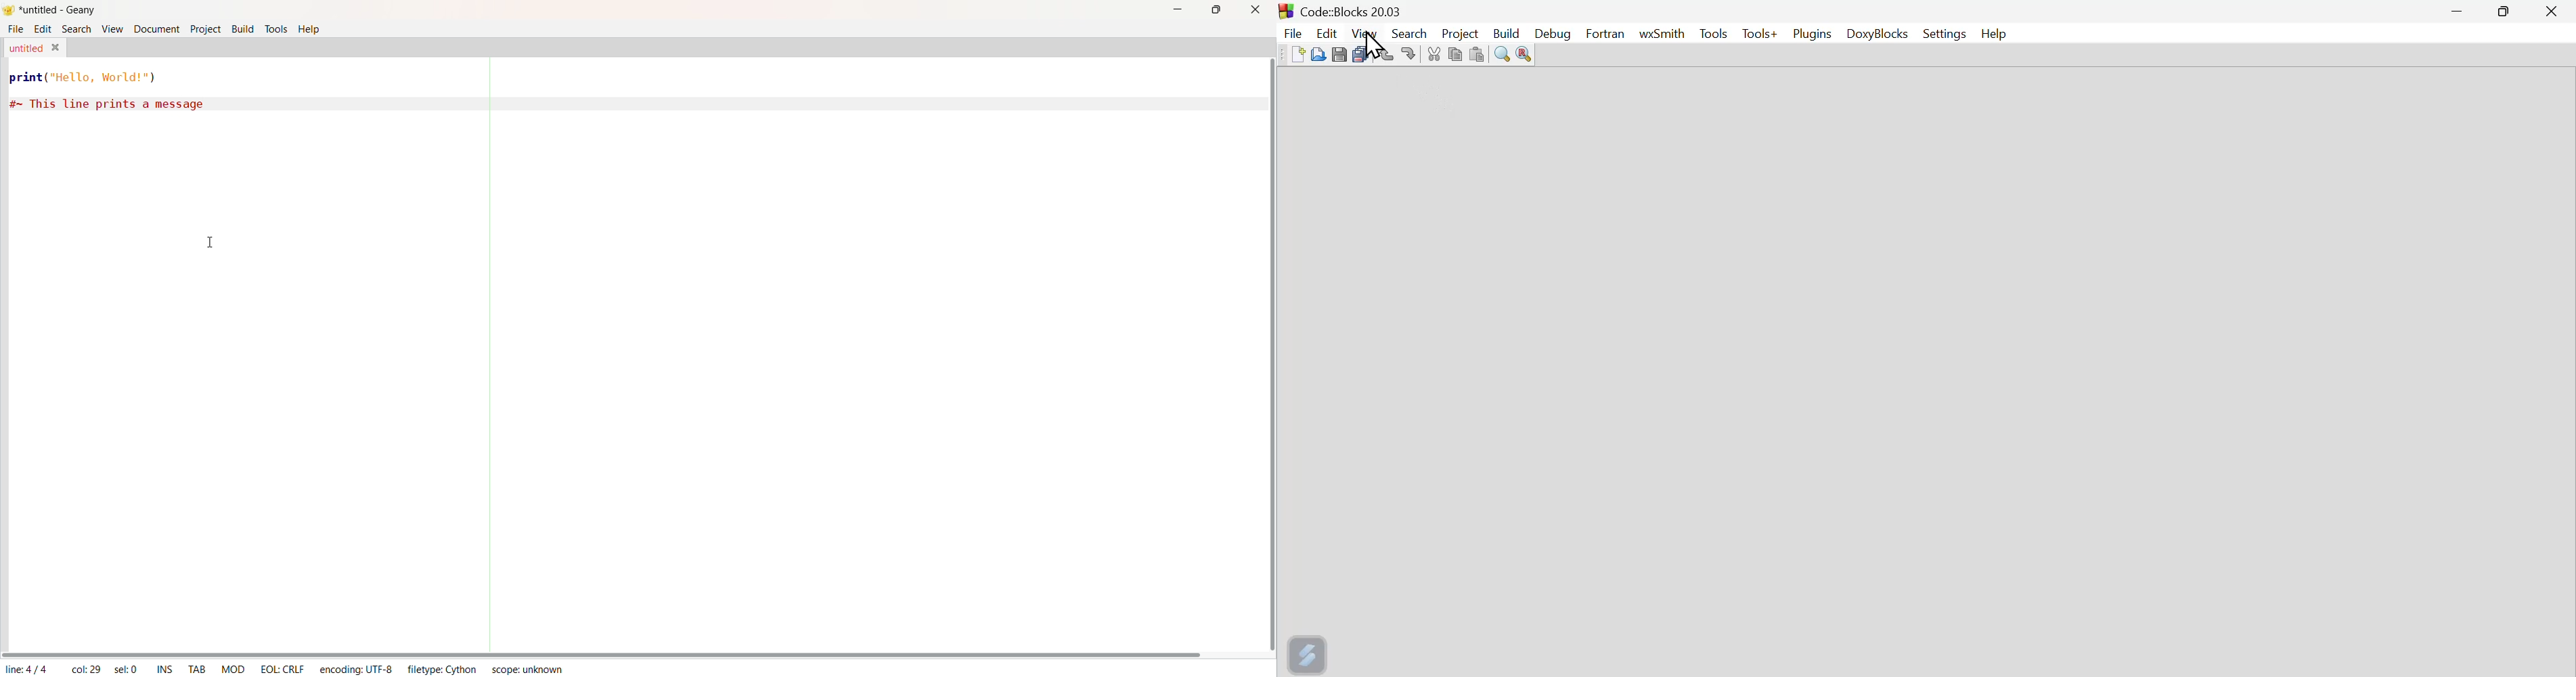  What do you see at coordinates (1758, 35) in the screenshot?
I see `Tools+` at bounding box center [1758, 35].